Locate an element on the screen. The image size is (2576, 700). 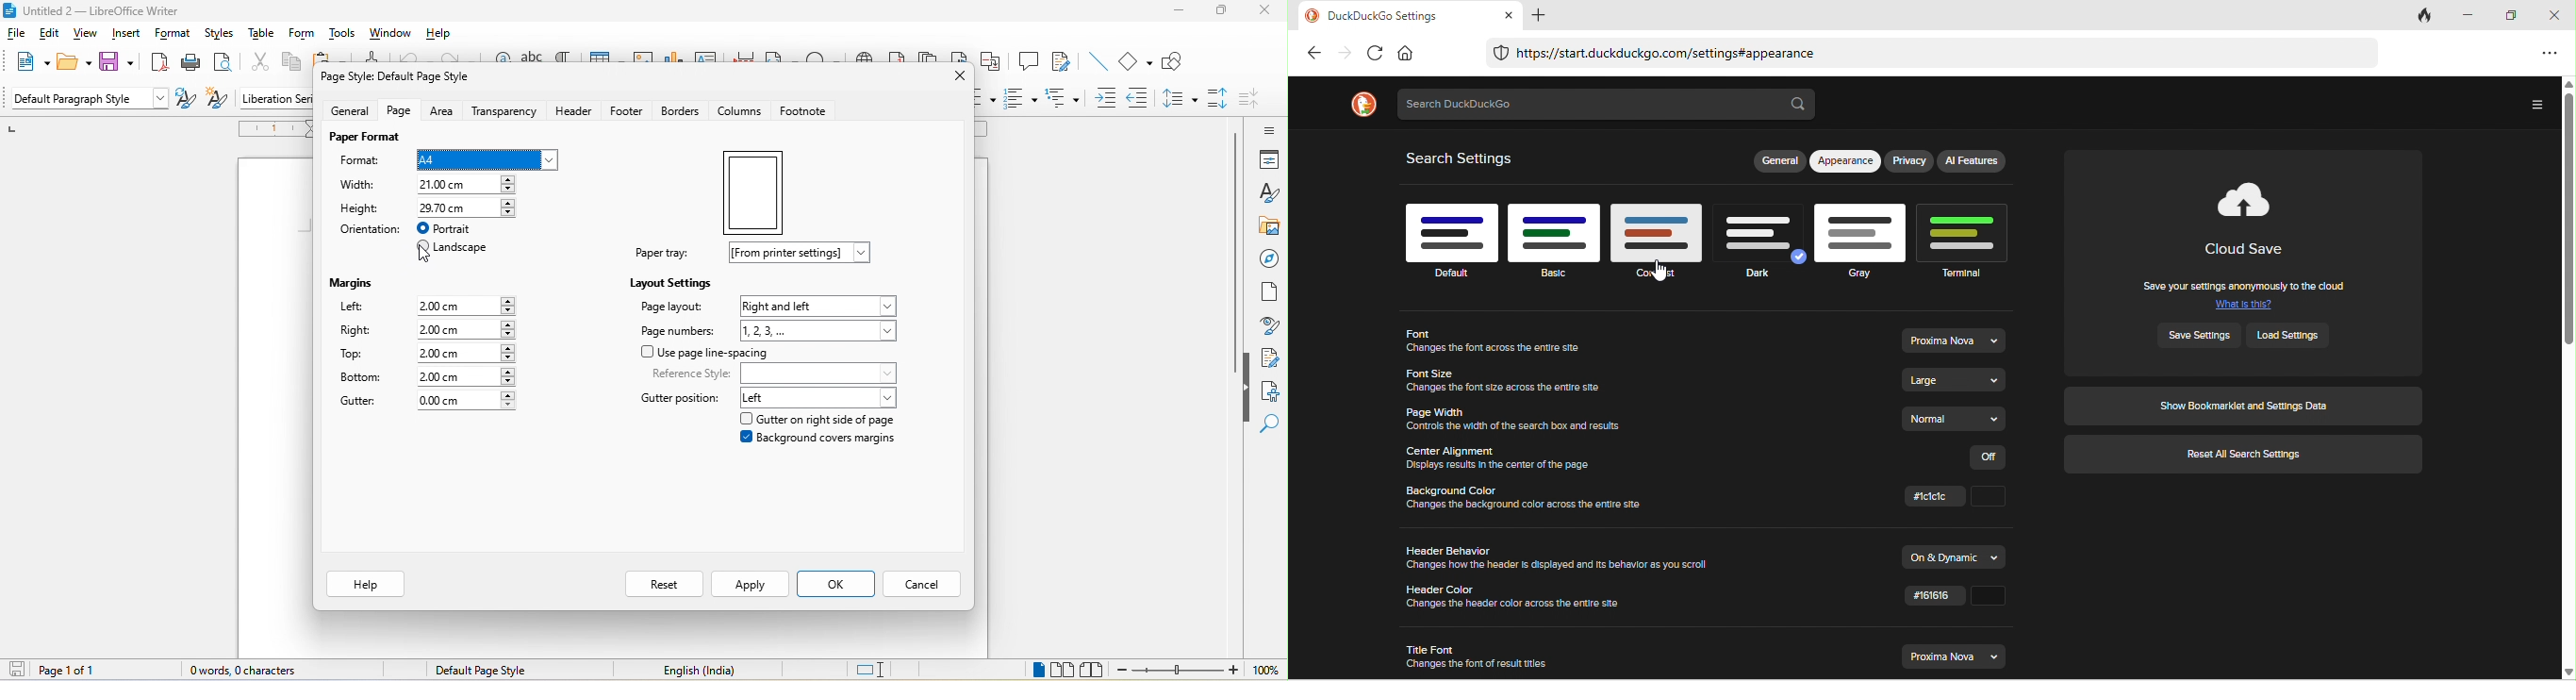
paper tray is located at coordinates (665, 253).